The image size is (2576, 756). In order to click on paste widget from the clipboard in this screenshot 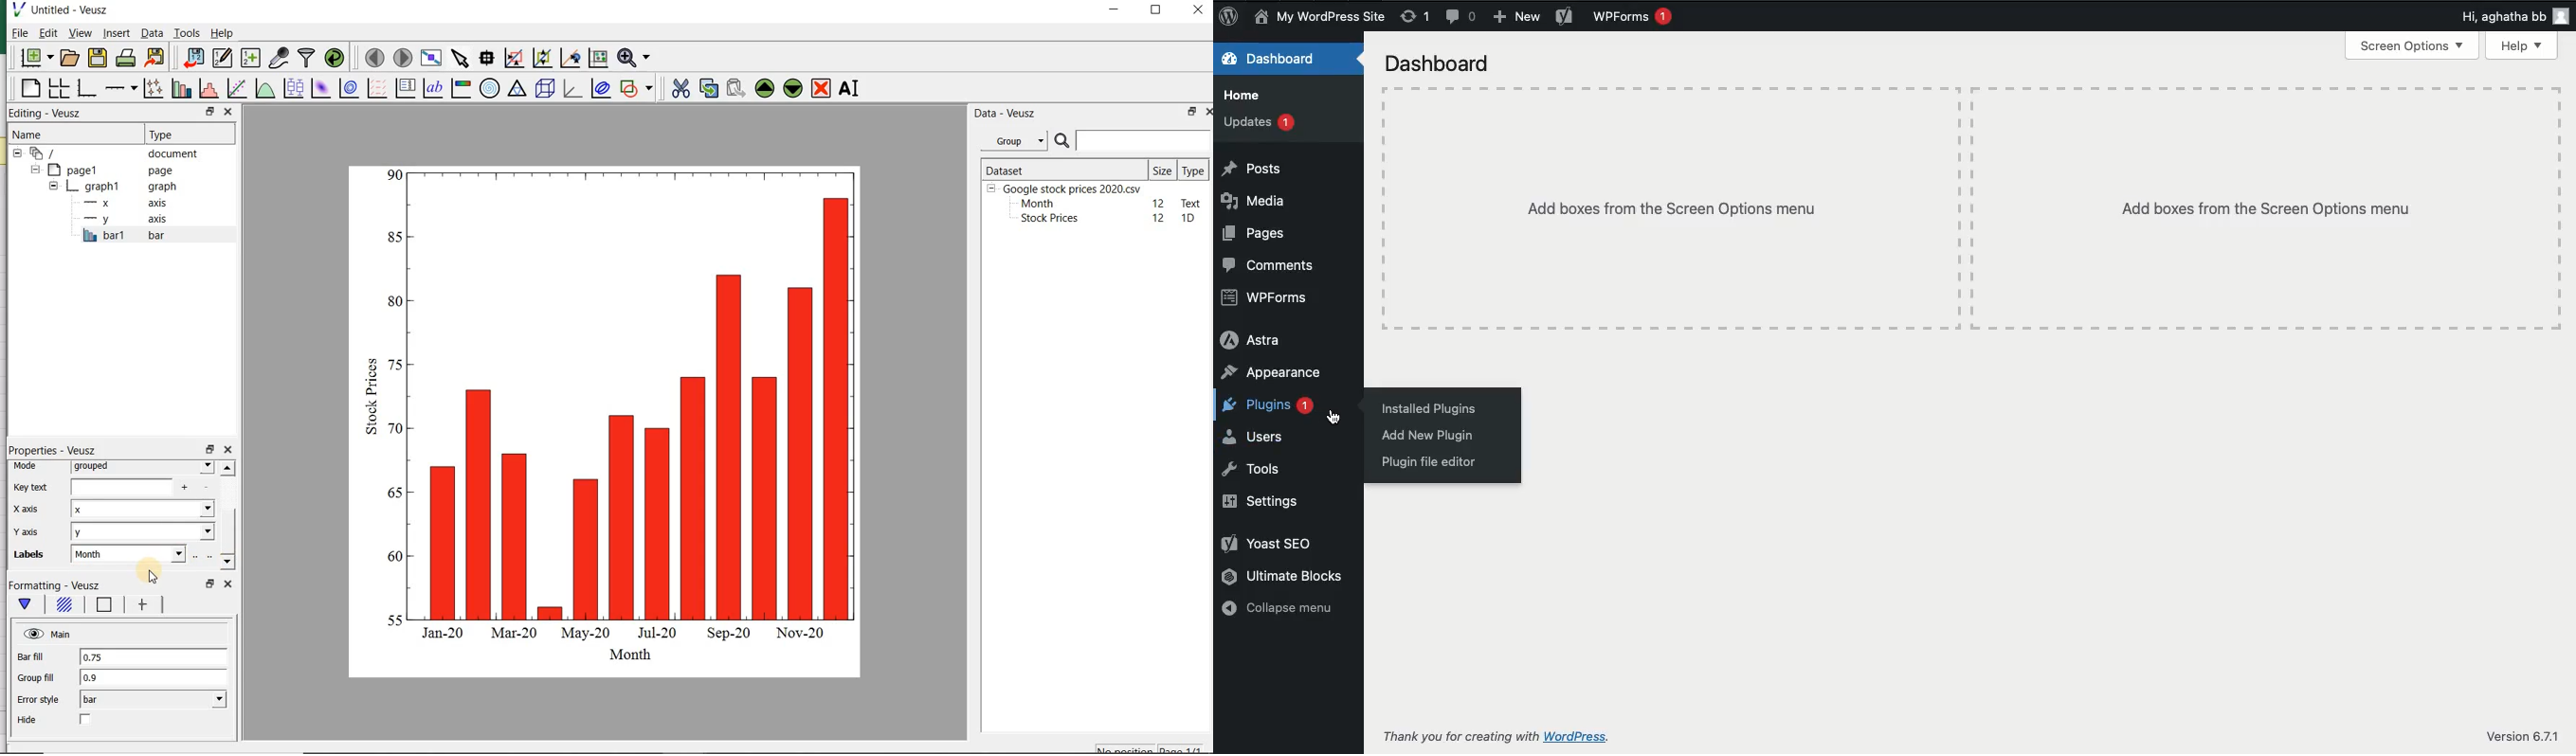, I will do `click(736, 89)`.